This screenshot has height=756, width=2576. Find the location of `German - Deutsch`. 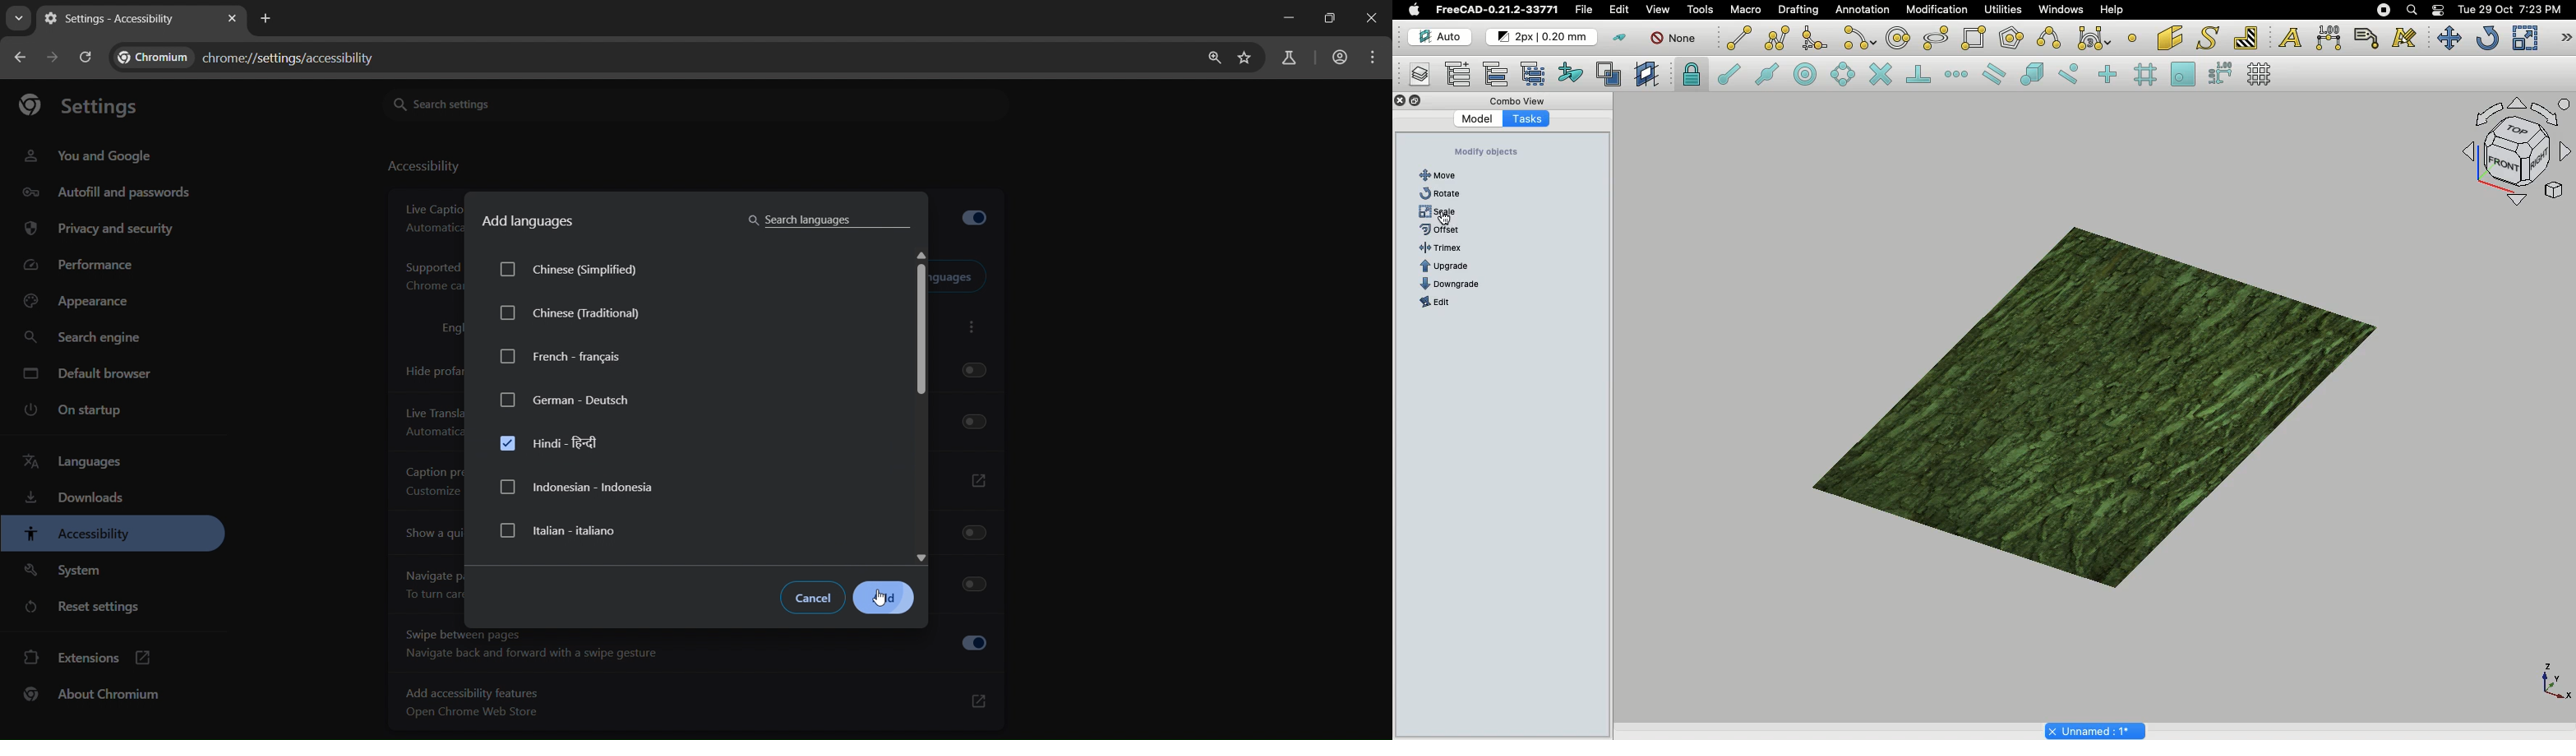

German - Deutsch is located at coordinates (566, 399).